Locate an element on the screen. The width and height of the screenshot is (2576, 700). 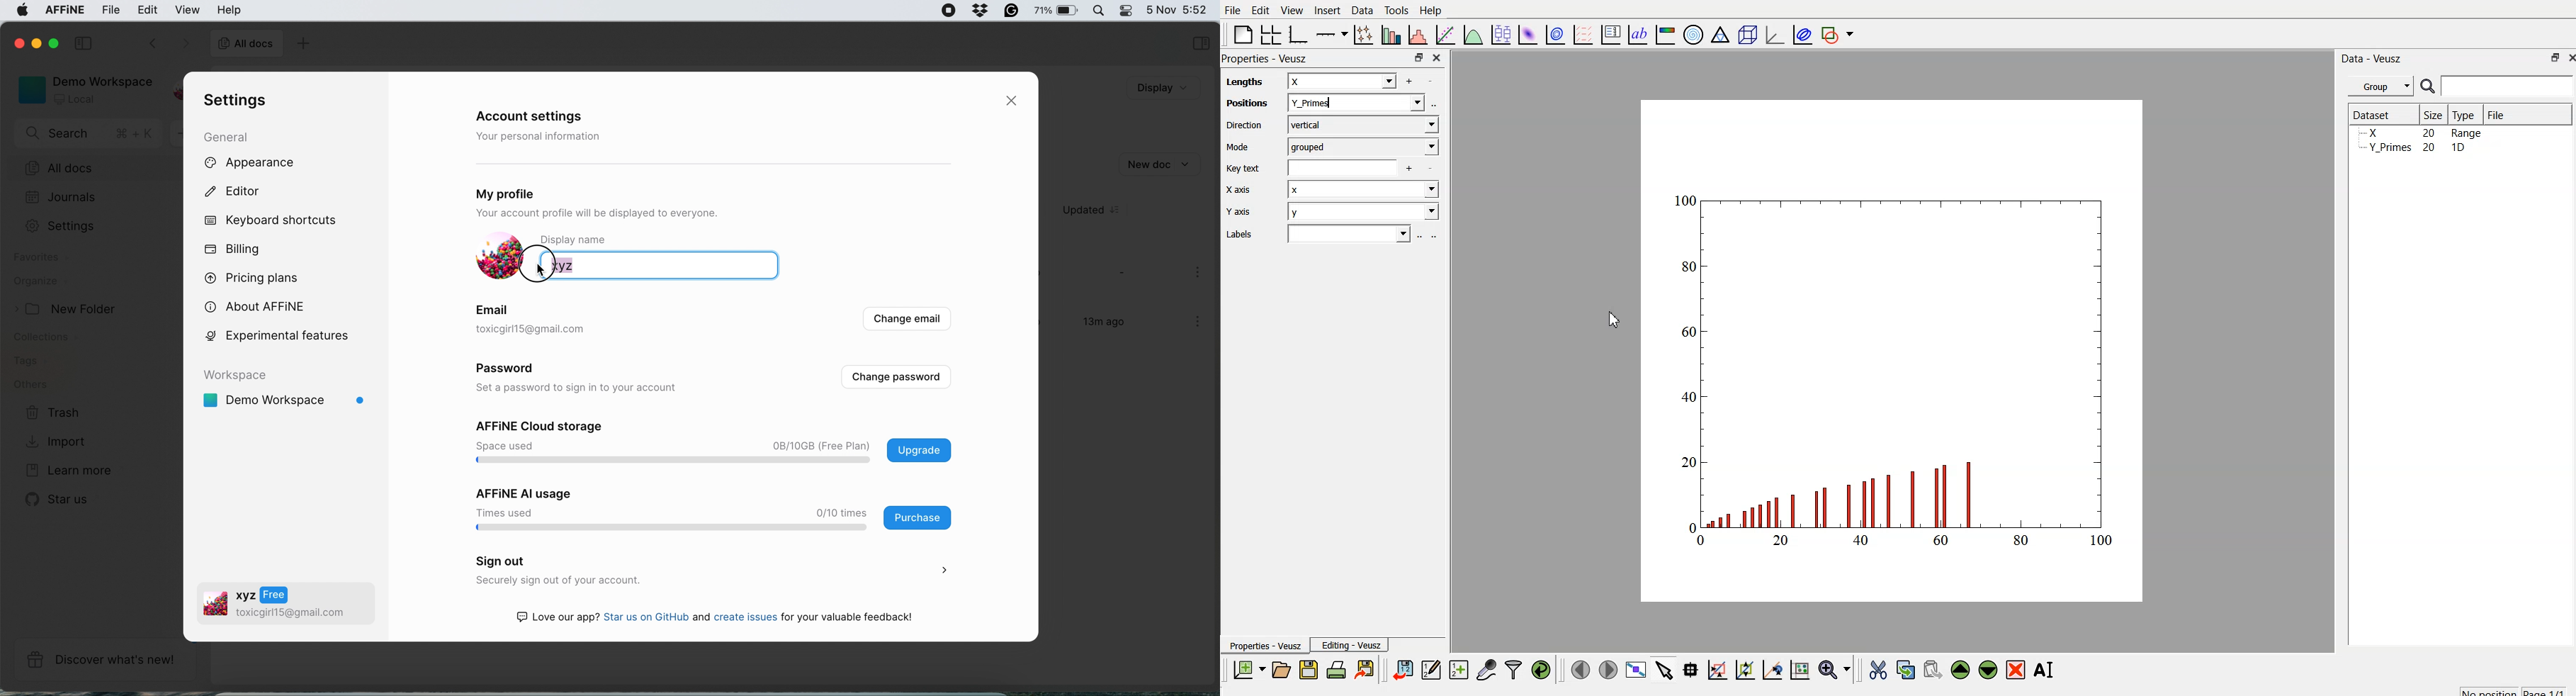
plot data is located at coordinates (1555, 33).